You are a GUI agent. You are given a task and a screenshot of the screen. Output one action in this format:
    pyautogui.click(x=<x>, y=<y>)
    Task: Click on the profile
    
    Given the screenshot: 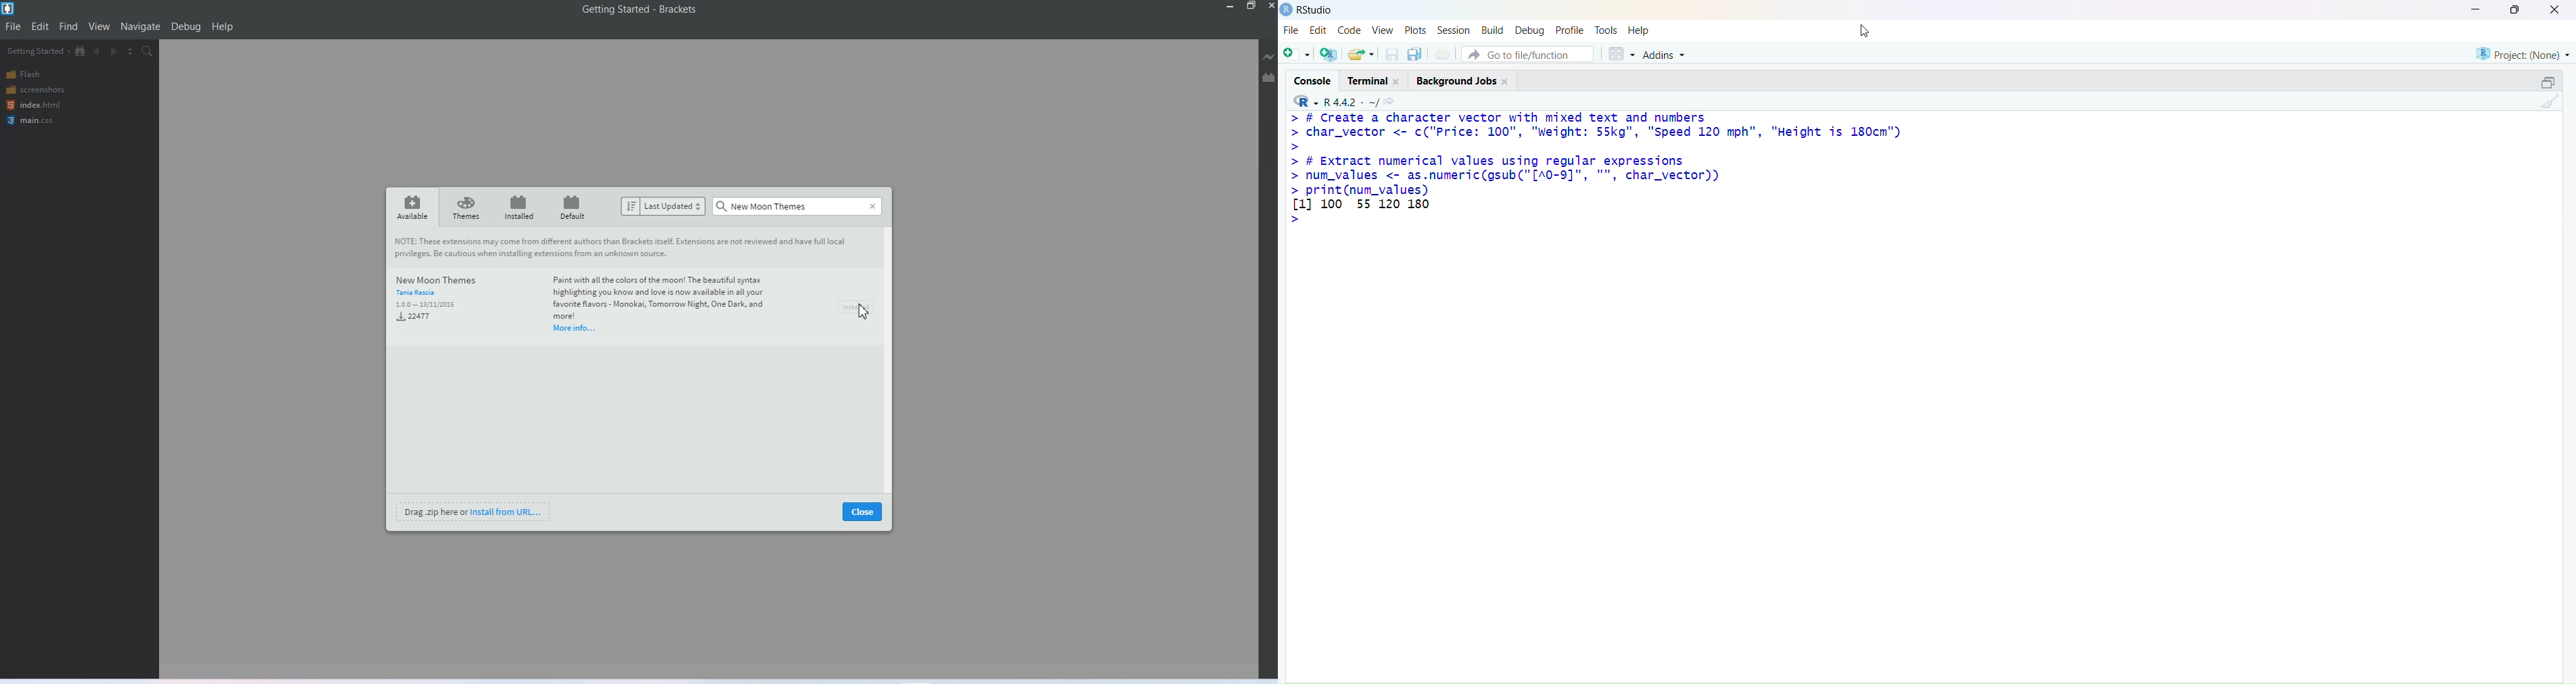 What is the action you would take?
    pyautogui.click(x=1570, y=31)
    